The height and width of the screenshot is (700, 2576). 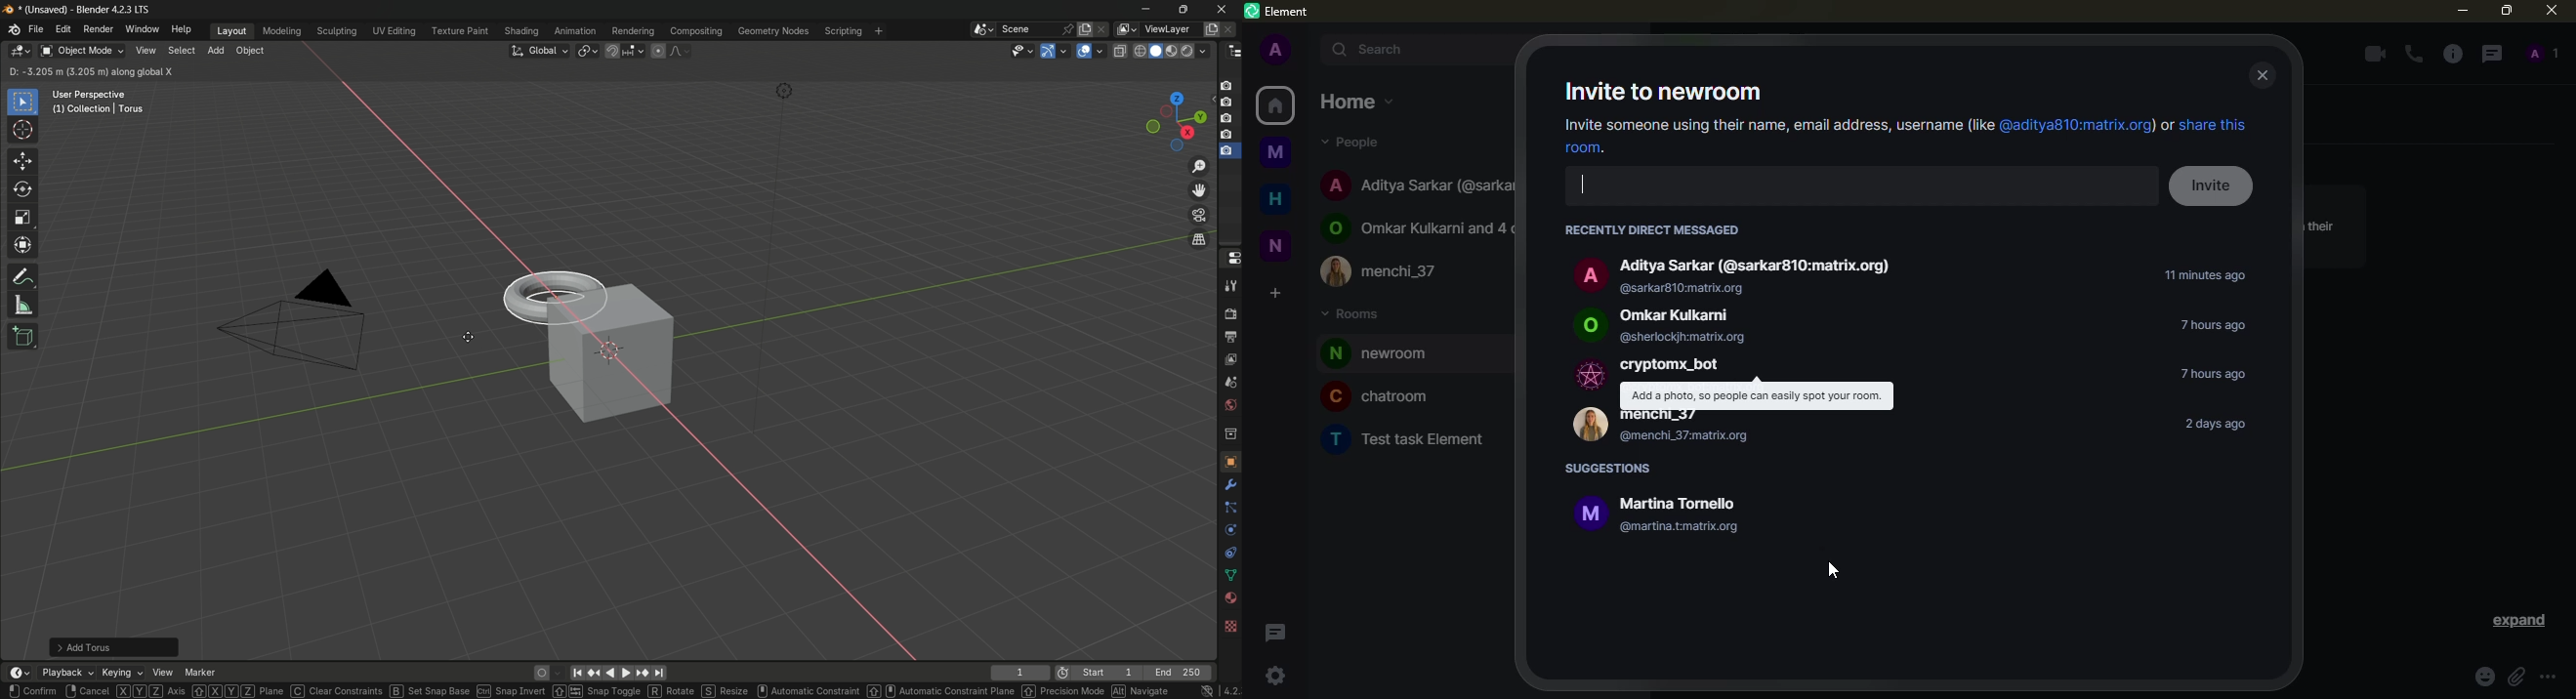 I want to click on maximize or restore, so click(x=1185, y=10).